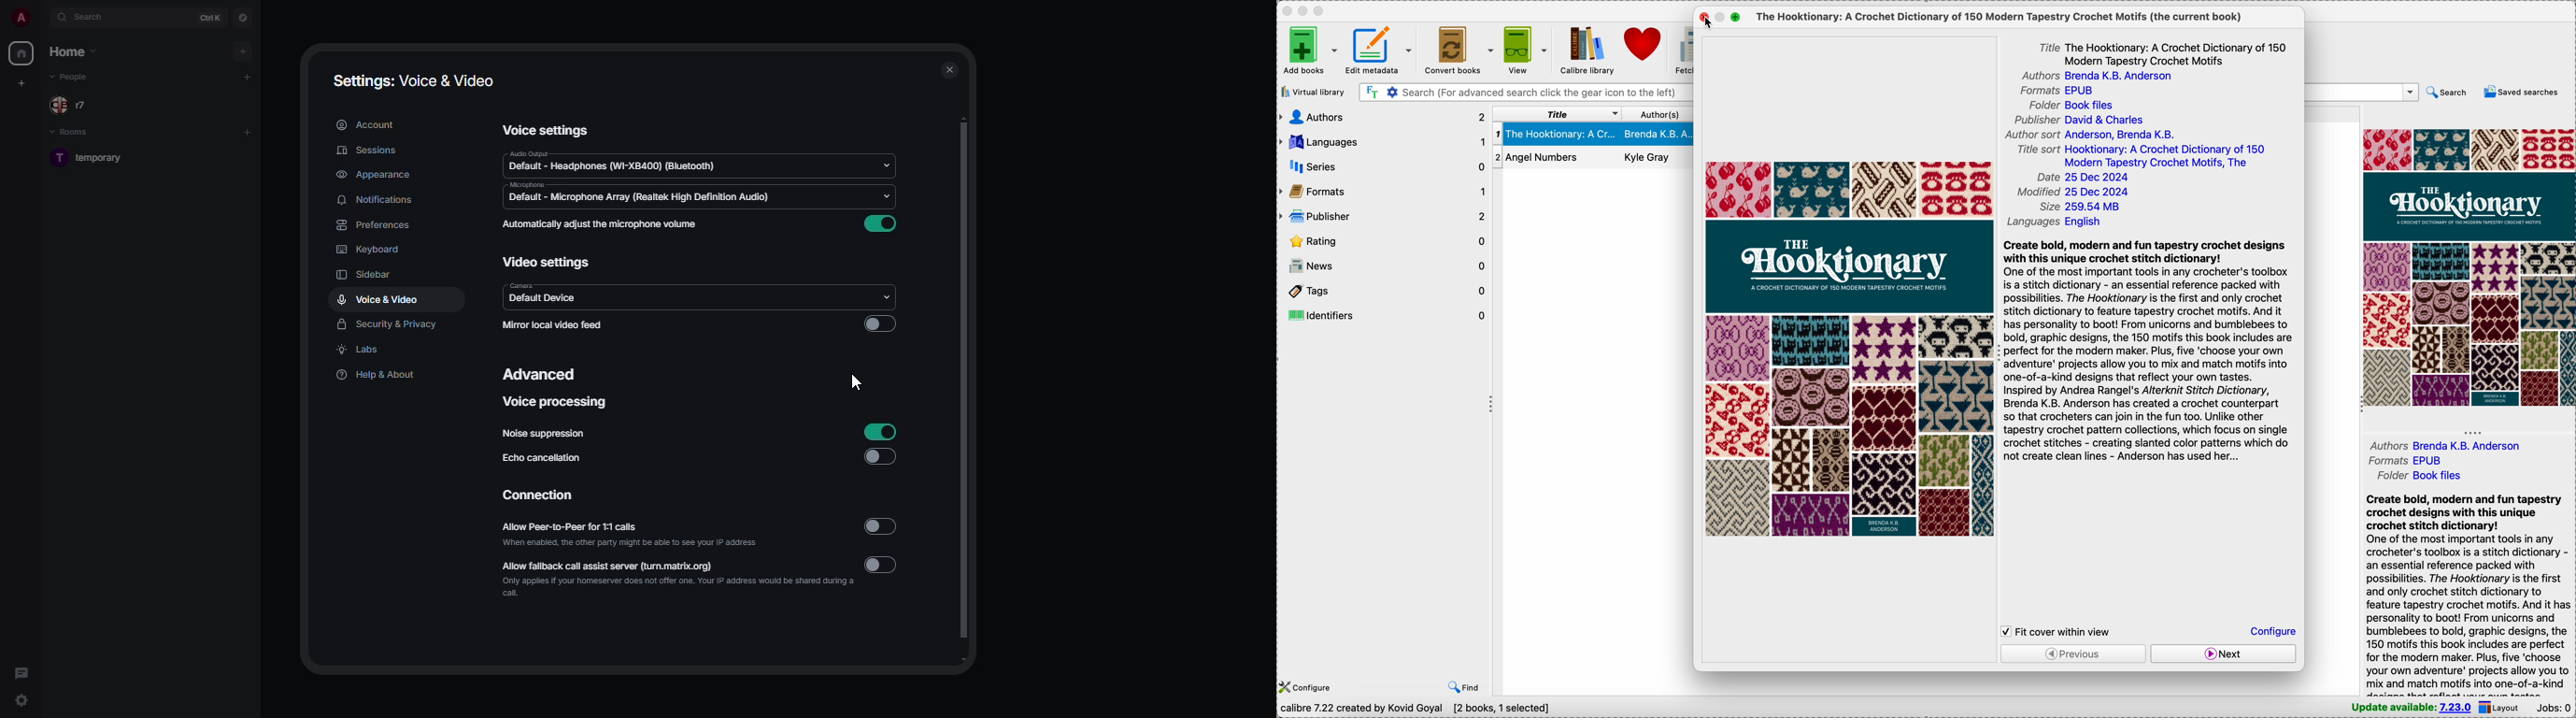 This screenshot has width=2576, height=728. What do you see at coordinates (22, 702) in the screenshot?
I see `cursor` at bounding box center [22, 702].